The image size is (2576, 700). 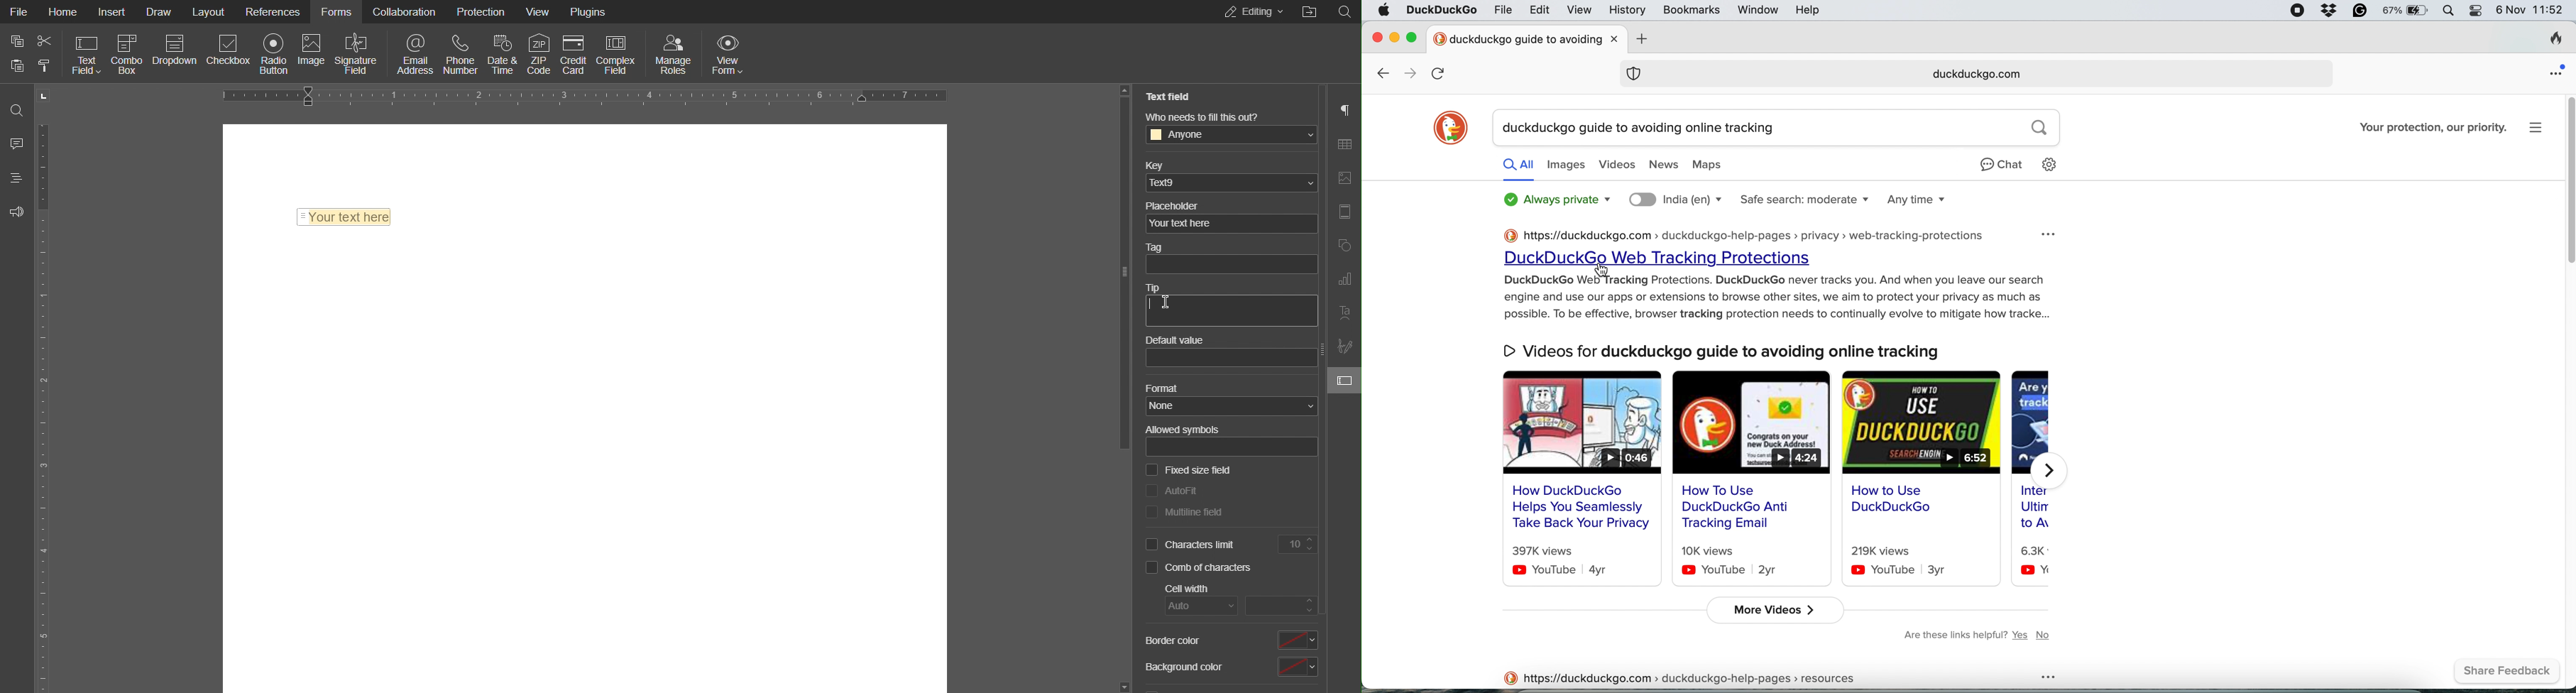 I want to click on safe search, so click(x=1802, y=199).